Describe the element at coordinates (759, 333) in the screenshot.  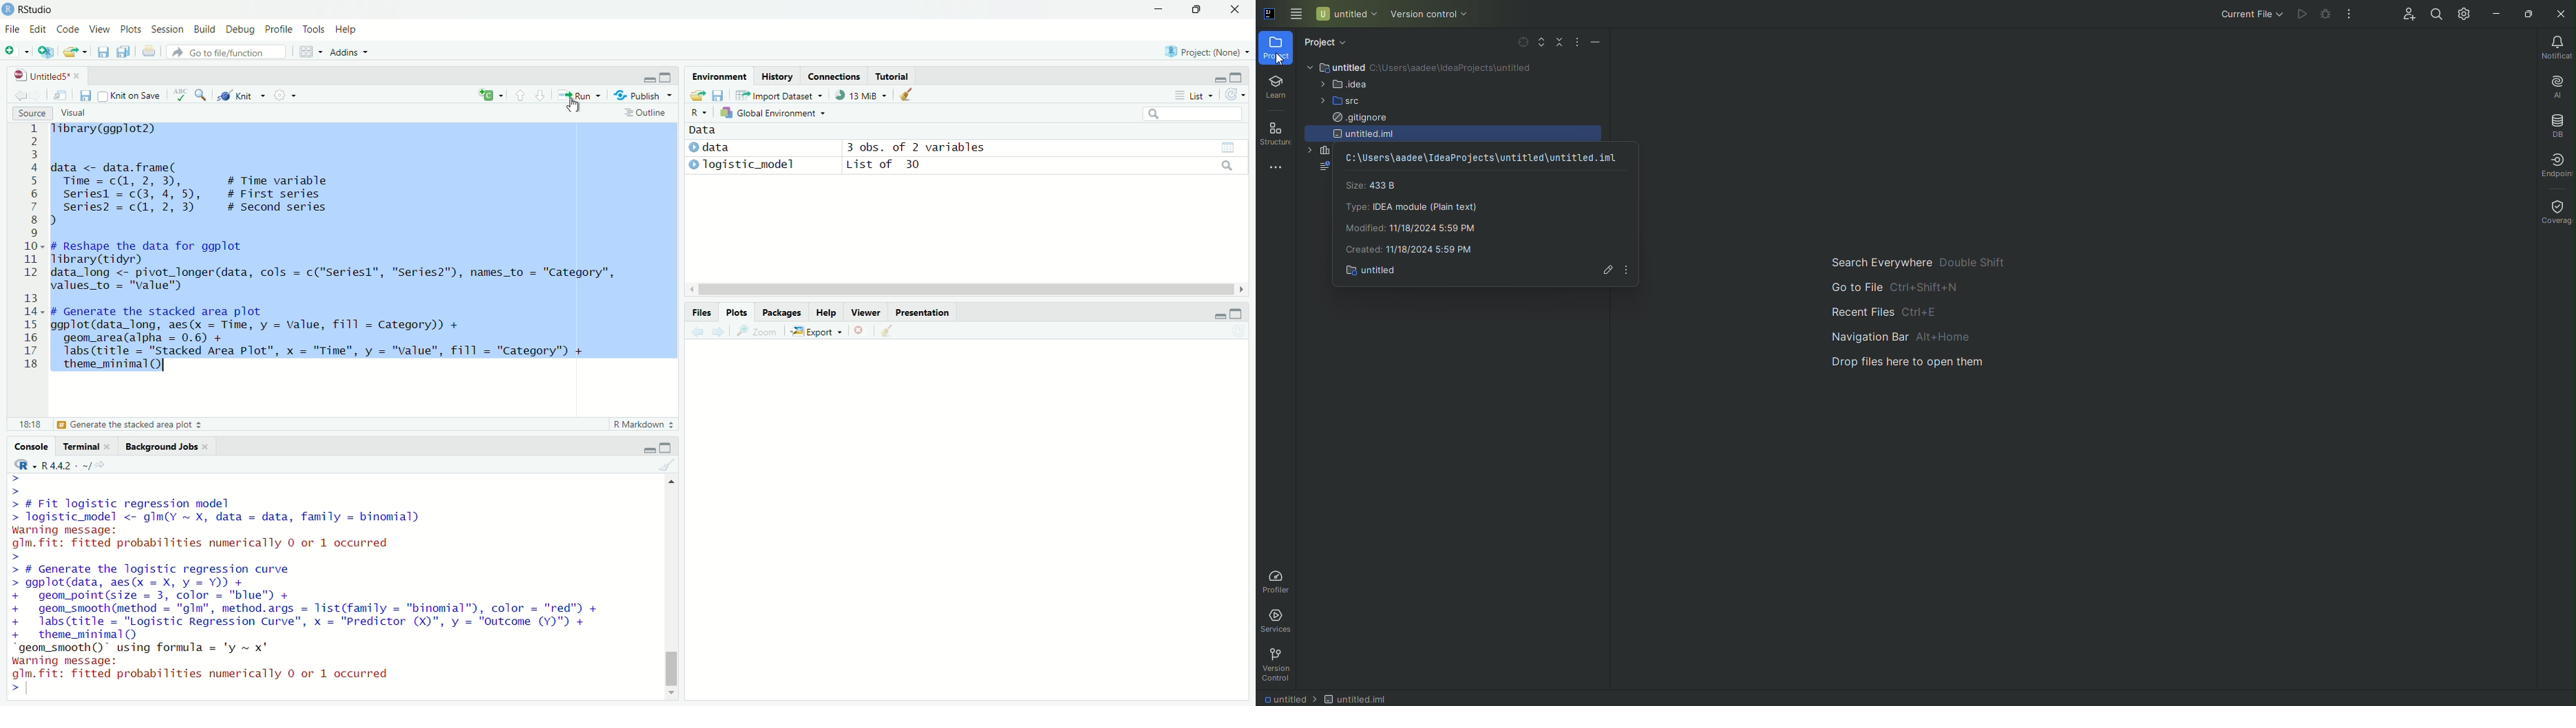
I see `zoom` at that location.